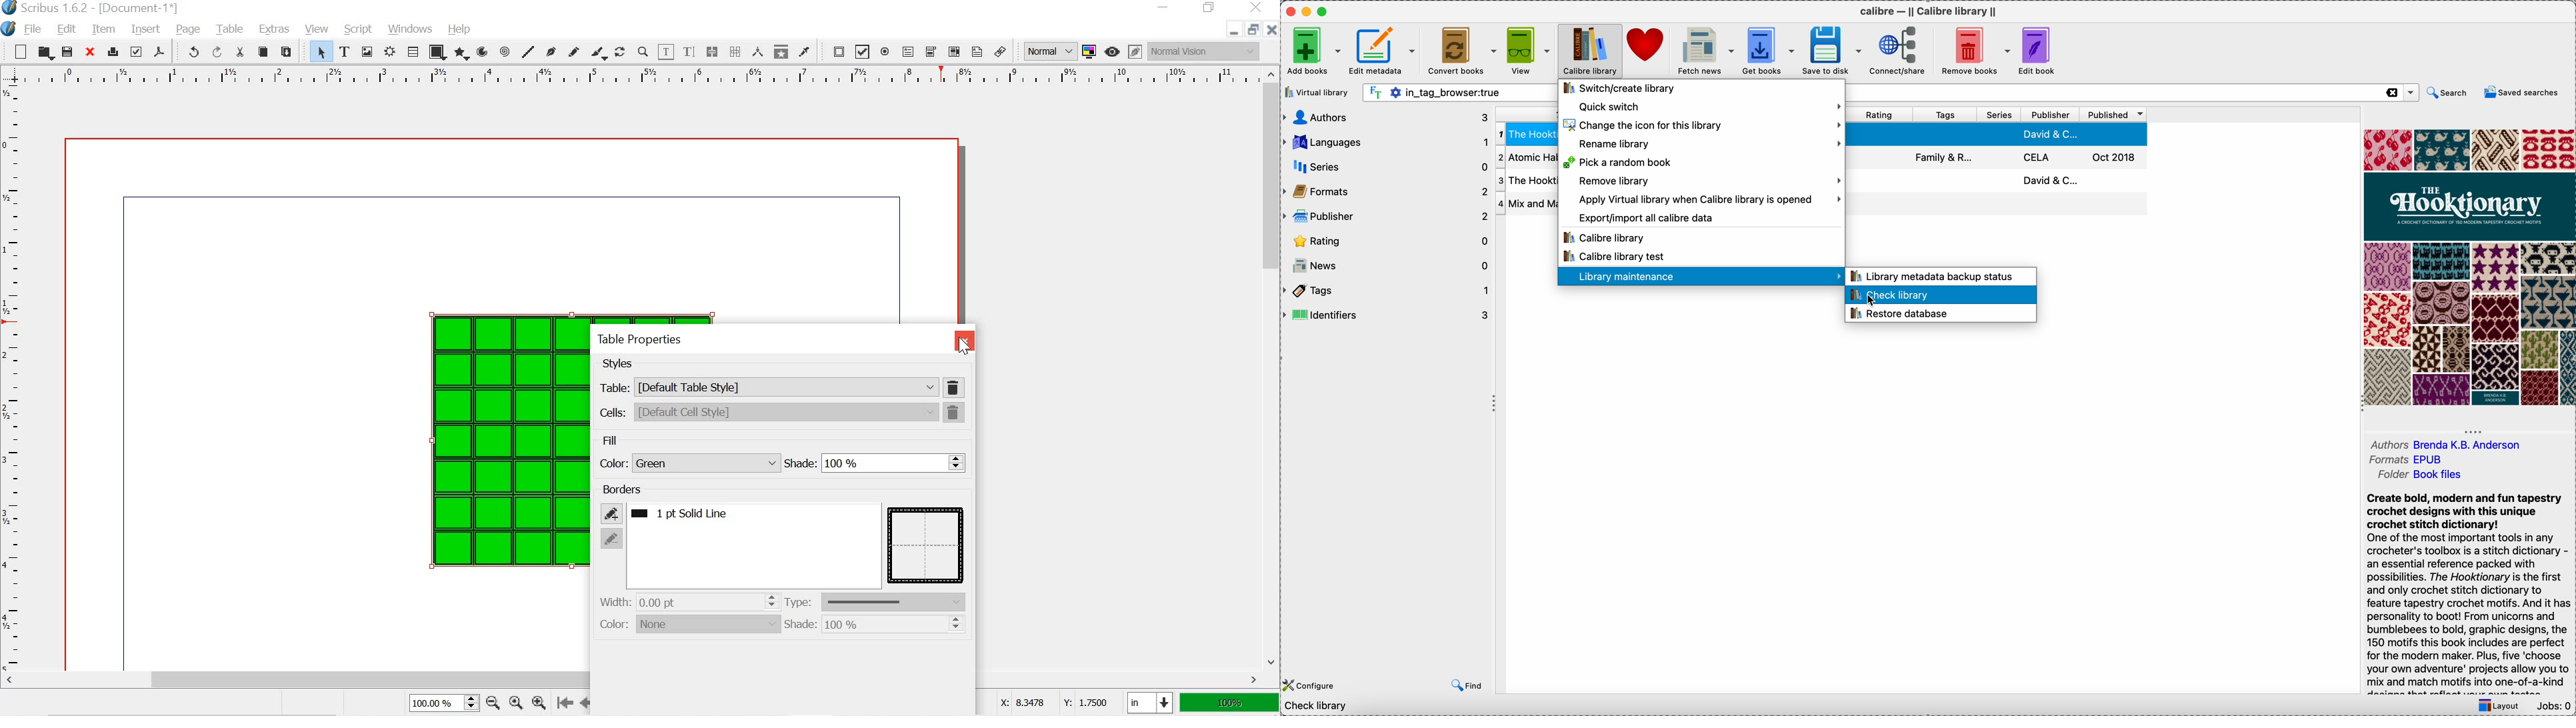 This screenshot has width=2576, height=728. Describe the element at coordinates (2474, 429) in the screenshot. I see `hide` at that location.